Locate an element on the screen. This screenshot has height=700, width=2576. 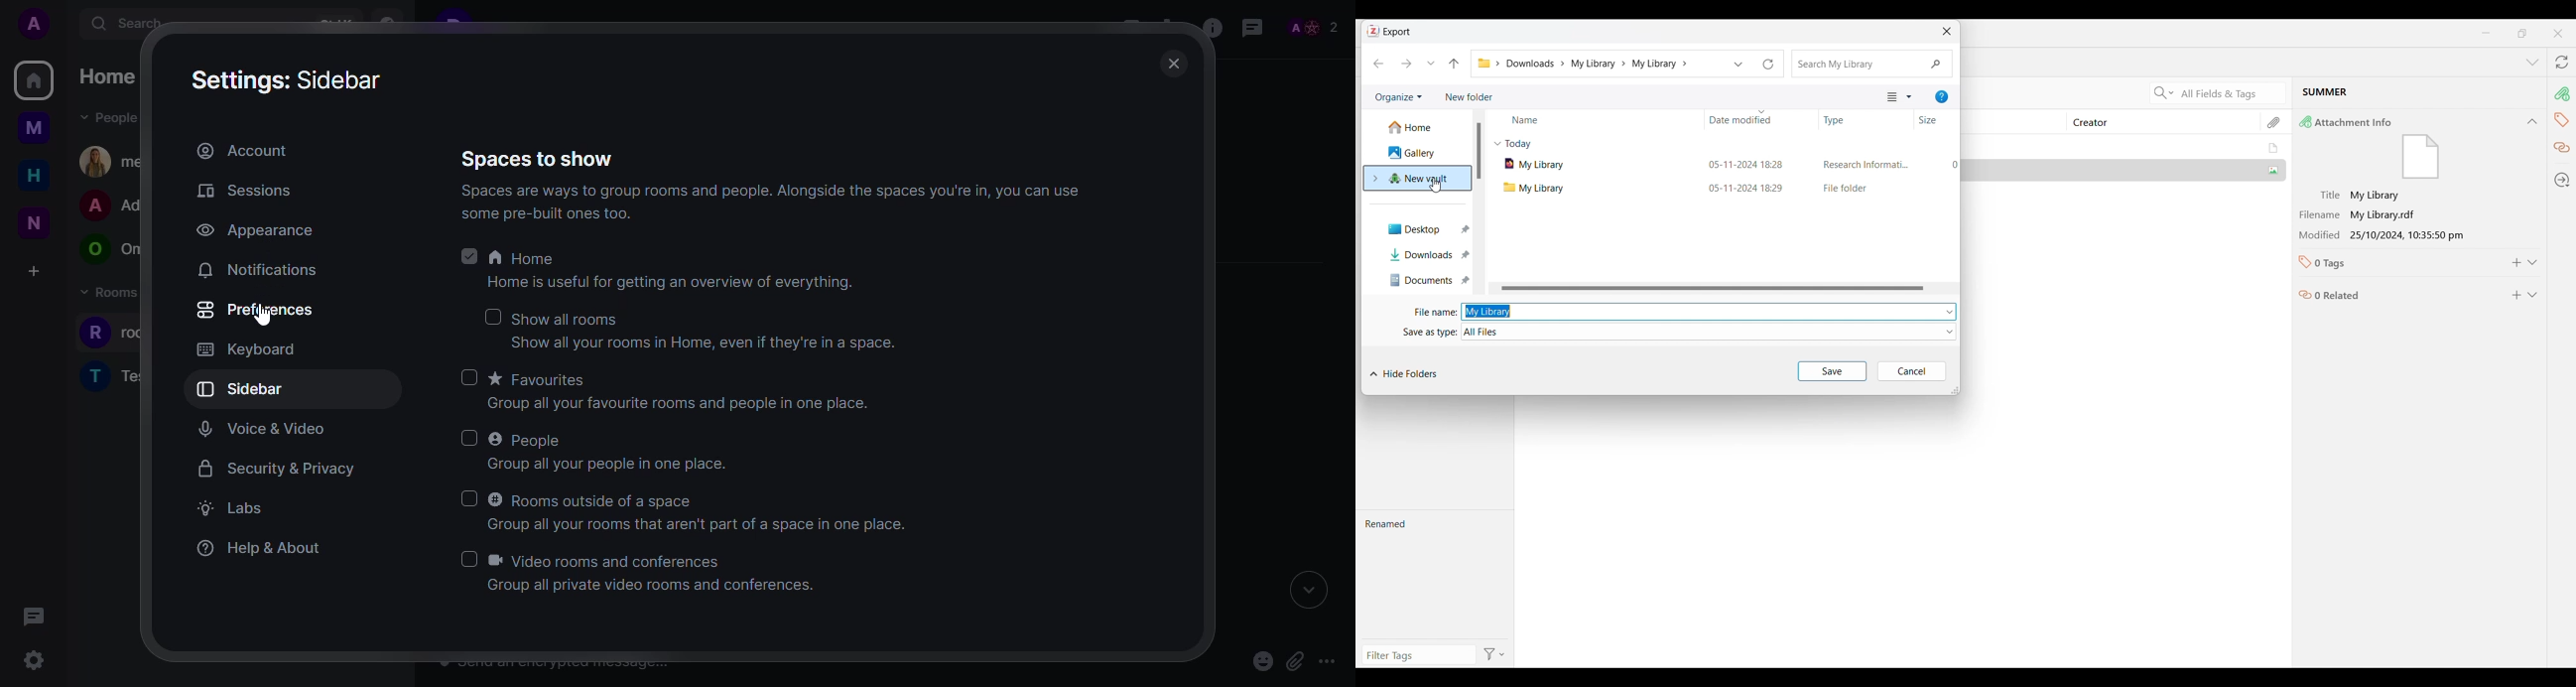
Name is located at coordinates (1597, 119).